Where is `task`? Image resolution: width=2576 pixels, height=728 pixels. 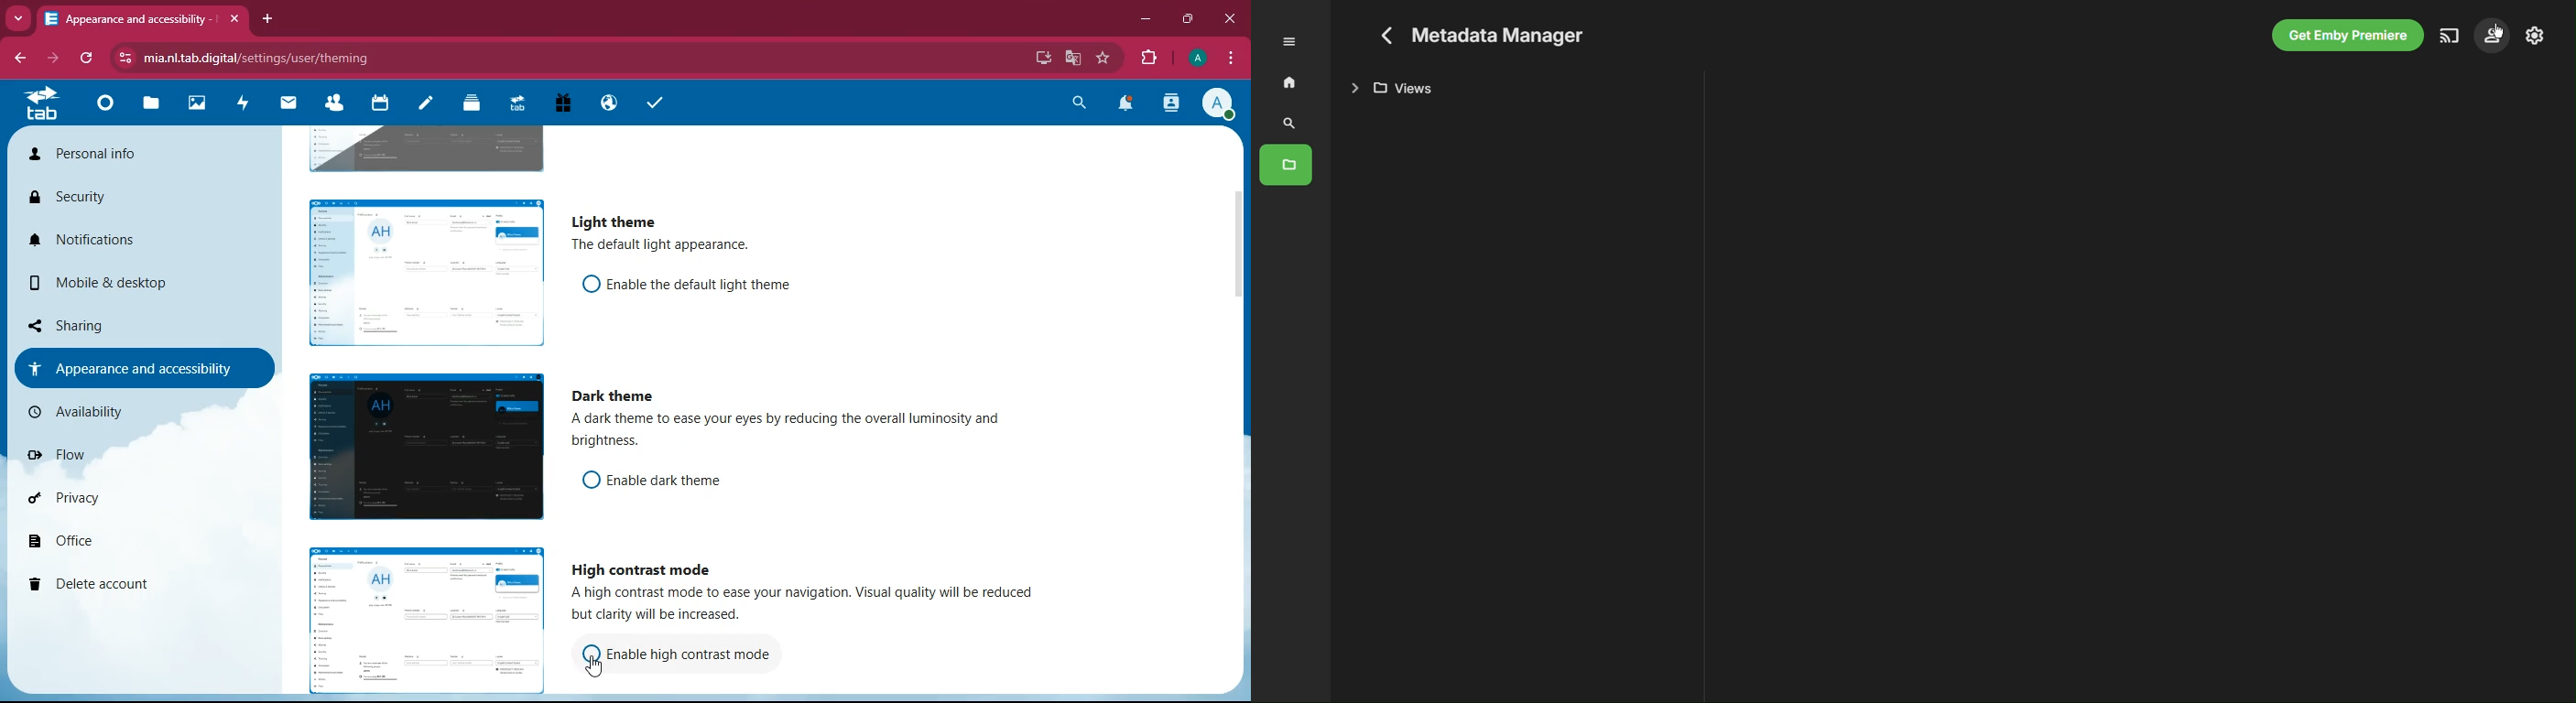
task is located at coordinates (651, 103).